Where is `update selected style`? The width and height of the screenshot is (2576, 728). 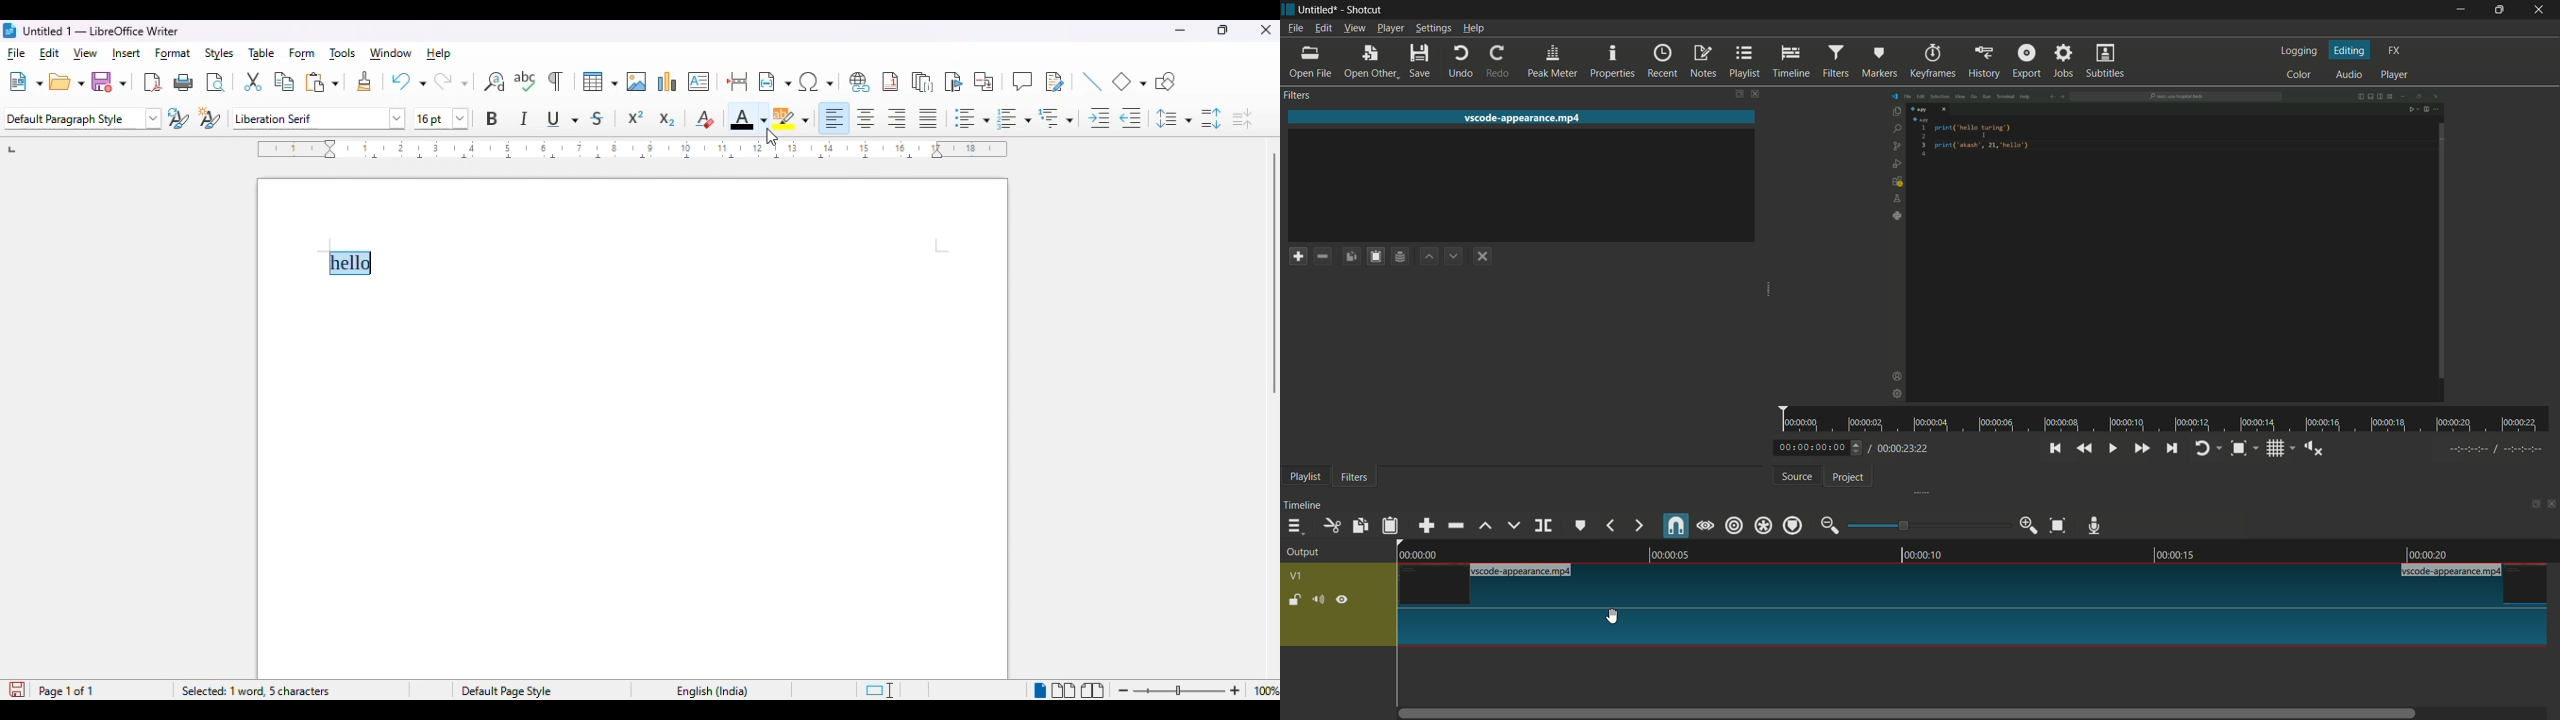
update selected style is located at coordinates (179, 118).